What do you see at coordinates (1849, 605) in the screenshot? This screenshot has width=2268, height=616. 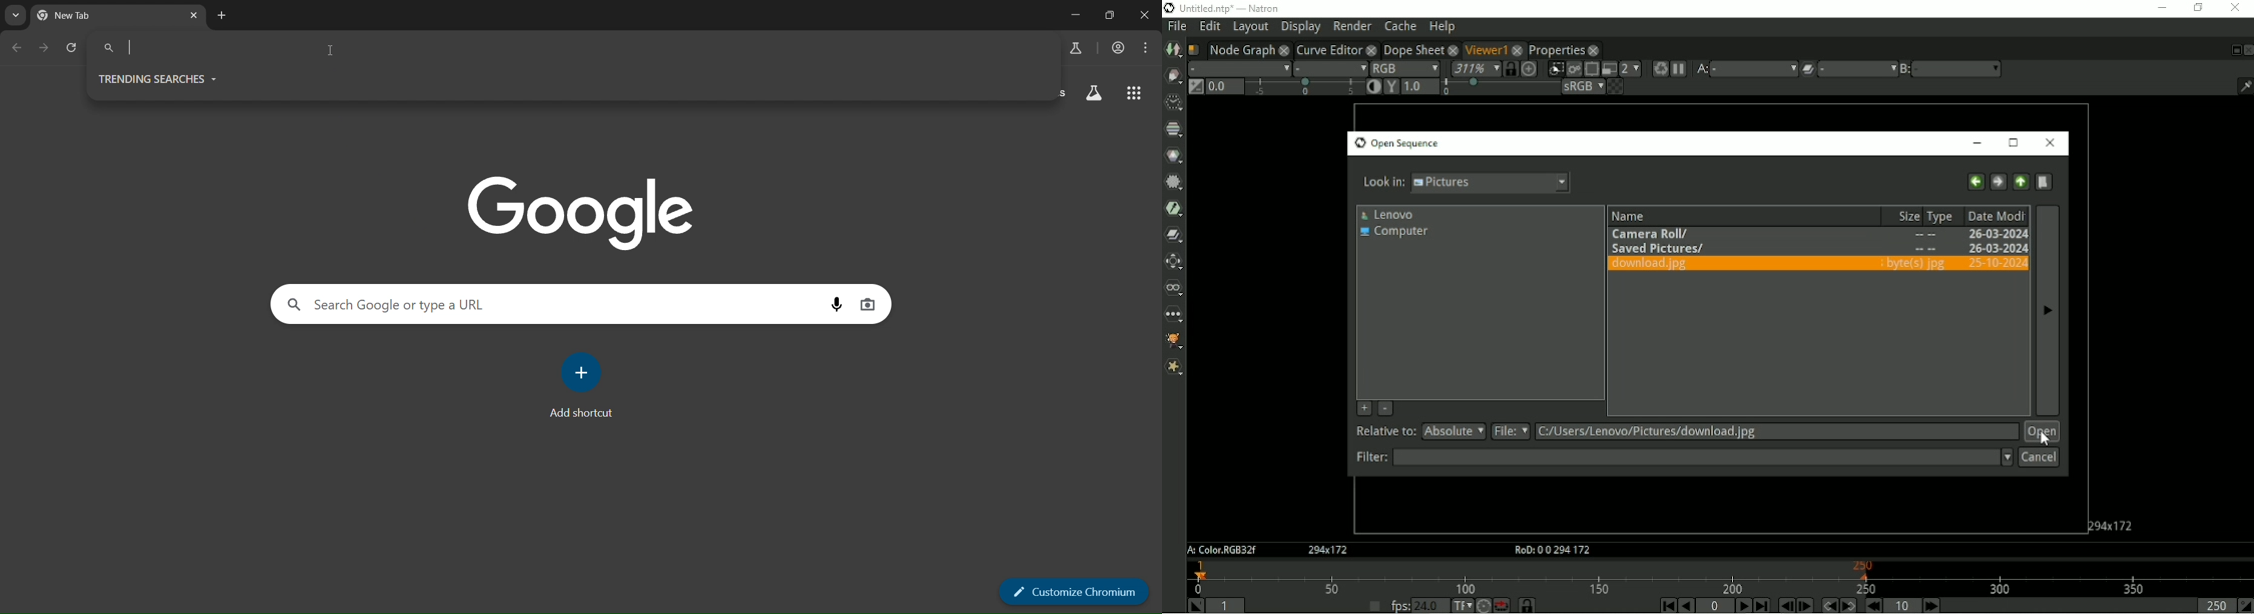 I see `Next keyframe` at bounding box center [1849, 605].